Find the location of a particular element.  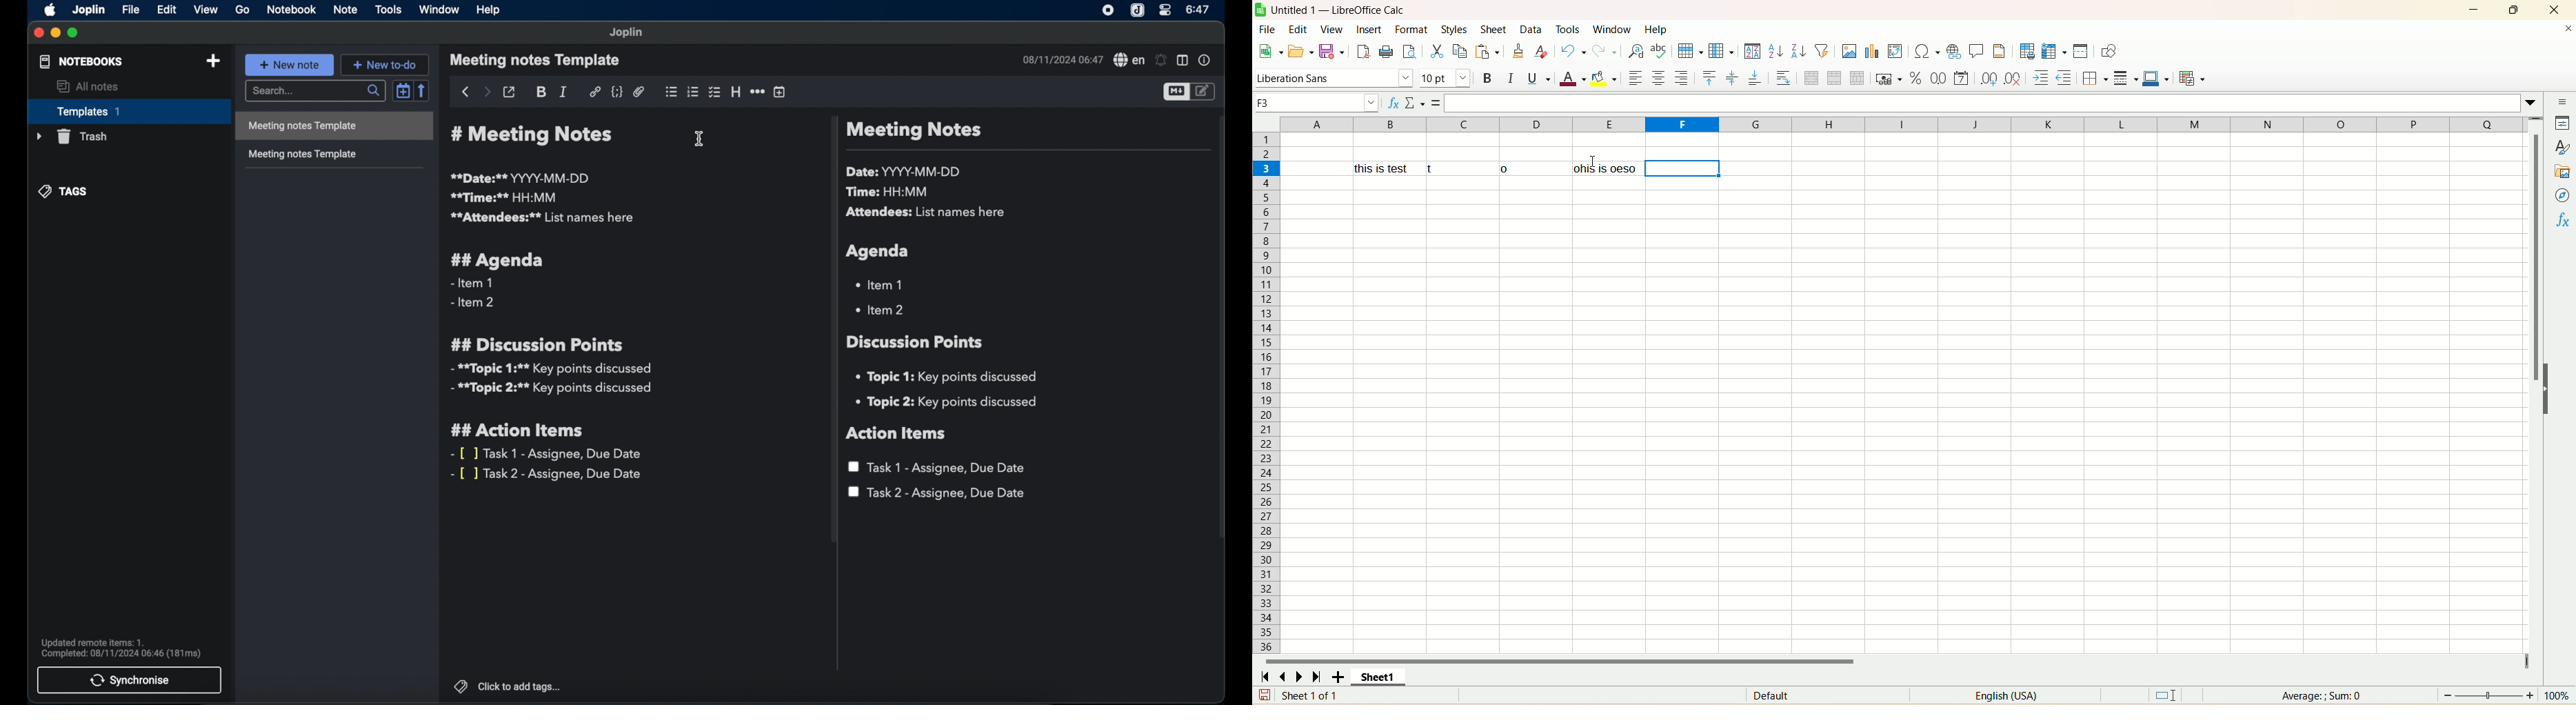

code is located at coordinates (618, 91).